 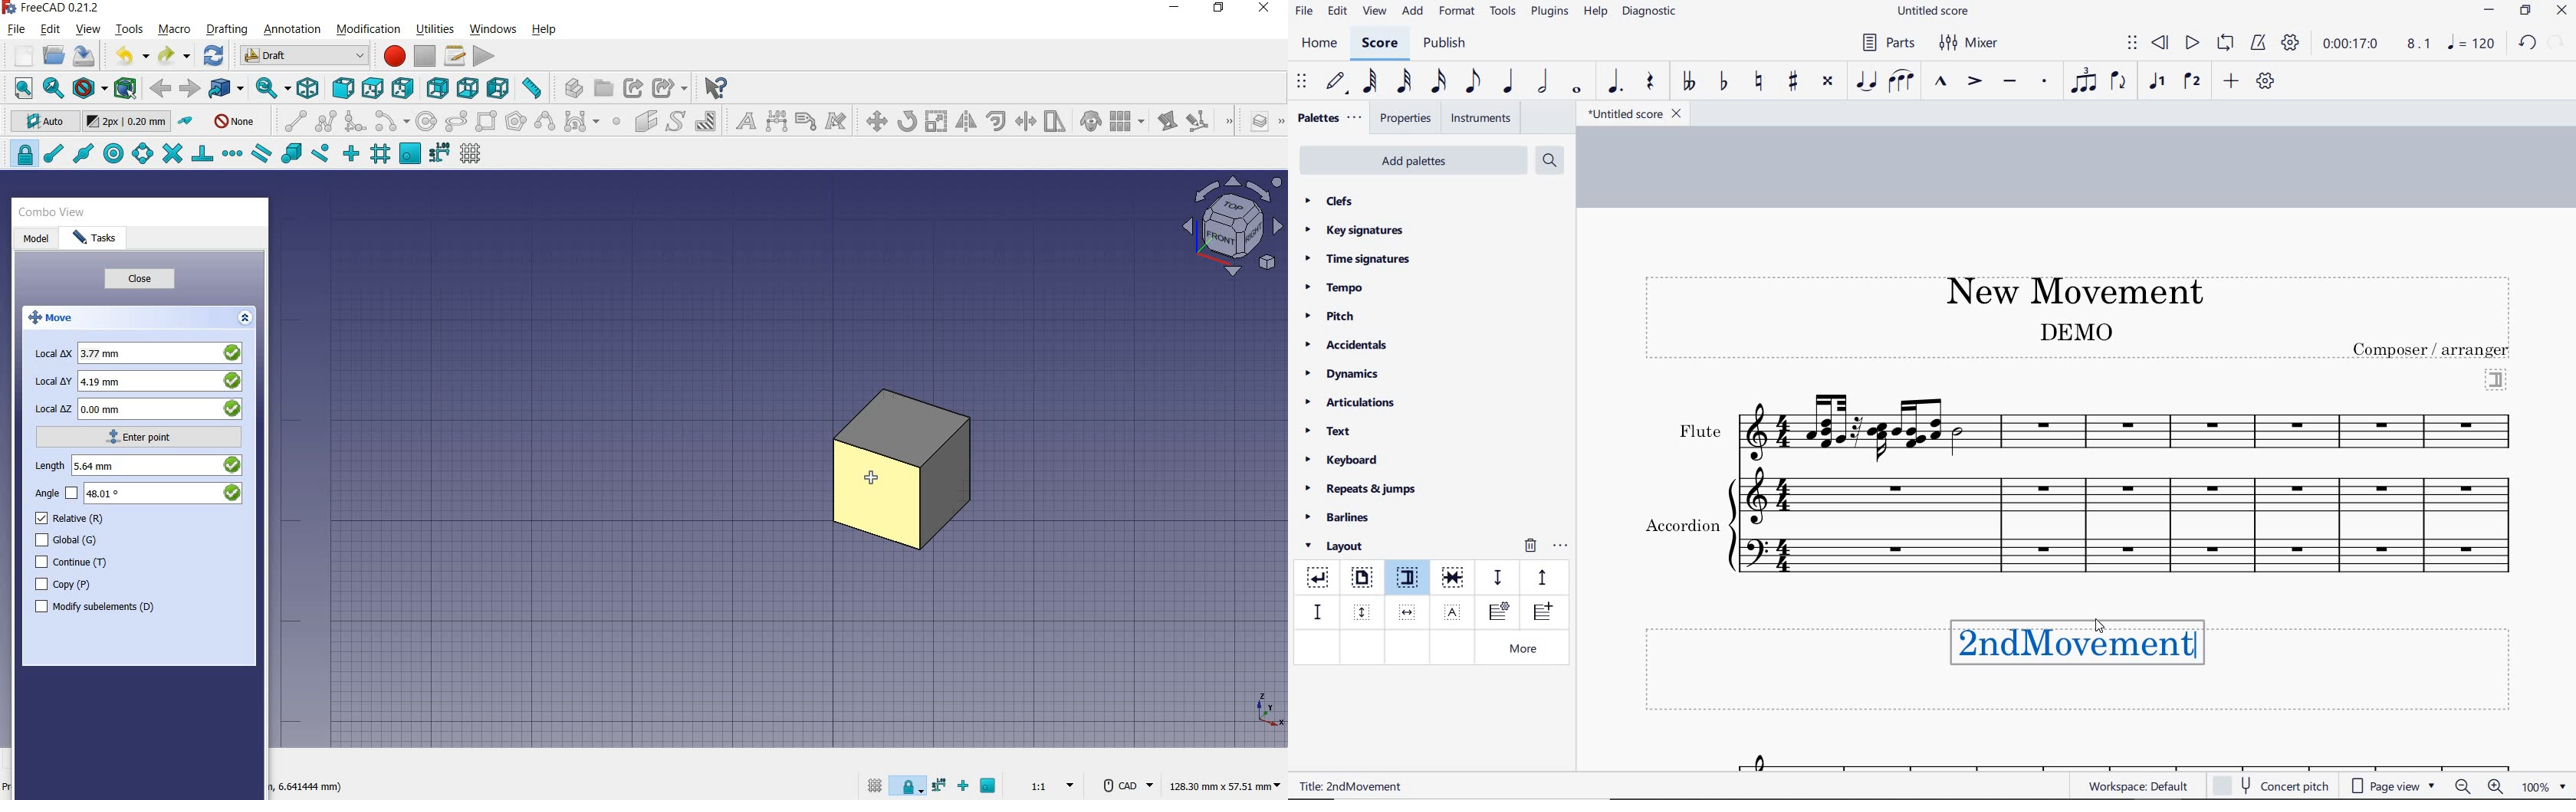 I want to click on augmentation dot, so click(x=1613, y=82).